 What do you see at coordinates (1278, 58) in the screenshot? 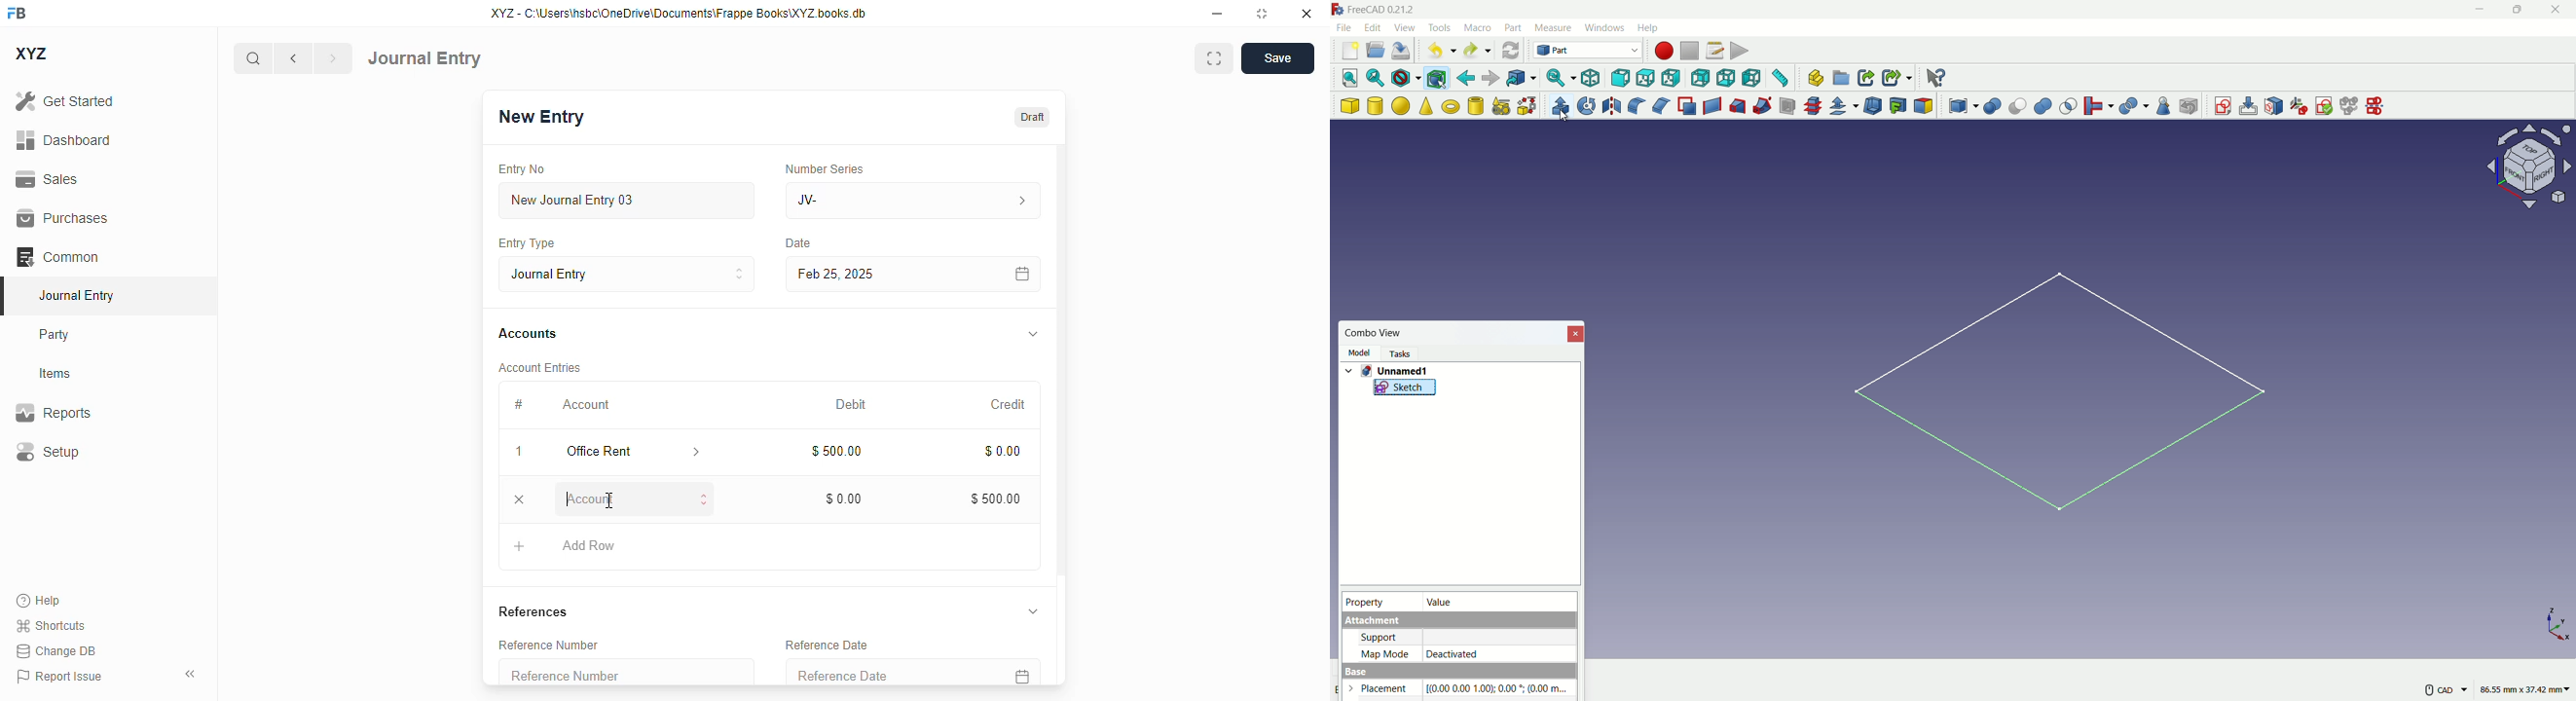
I see `save` at bounding box center [1278, 58].